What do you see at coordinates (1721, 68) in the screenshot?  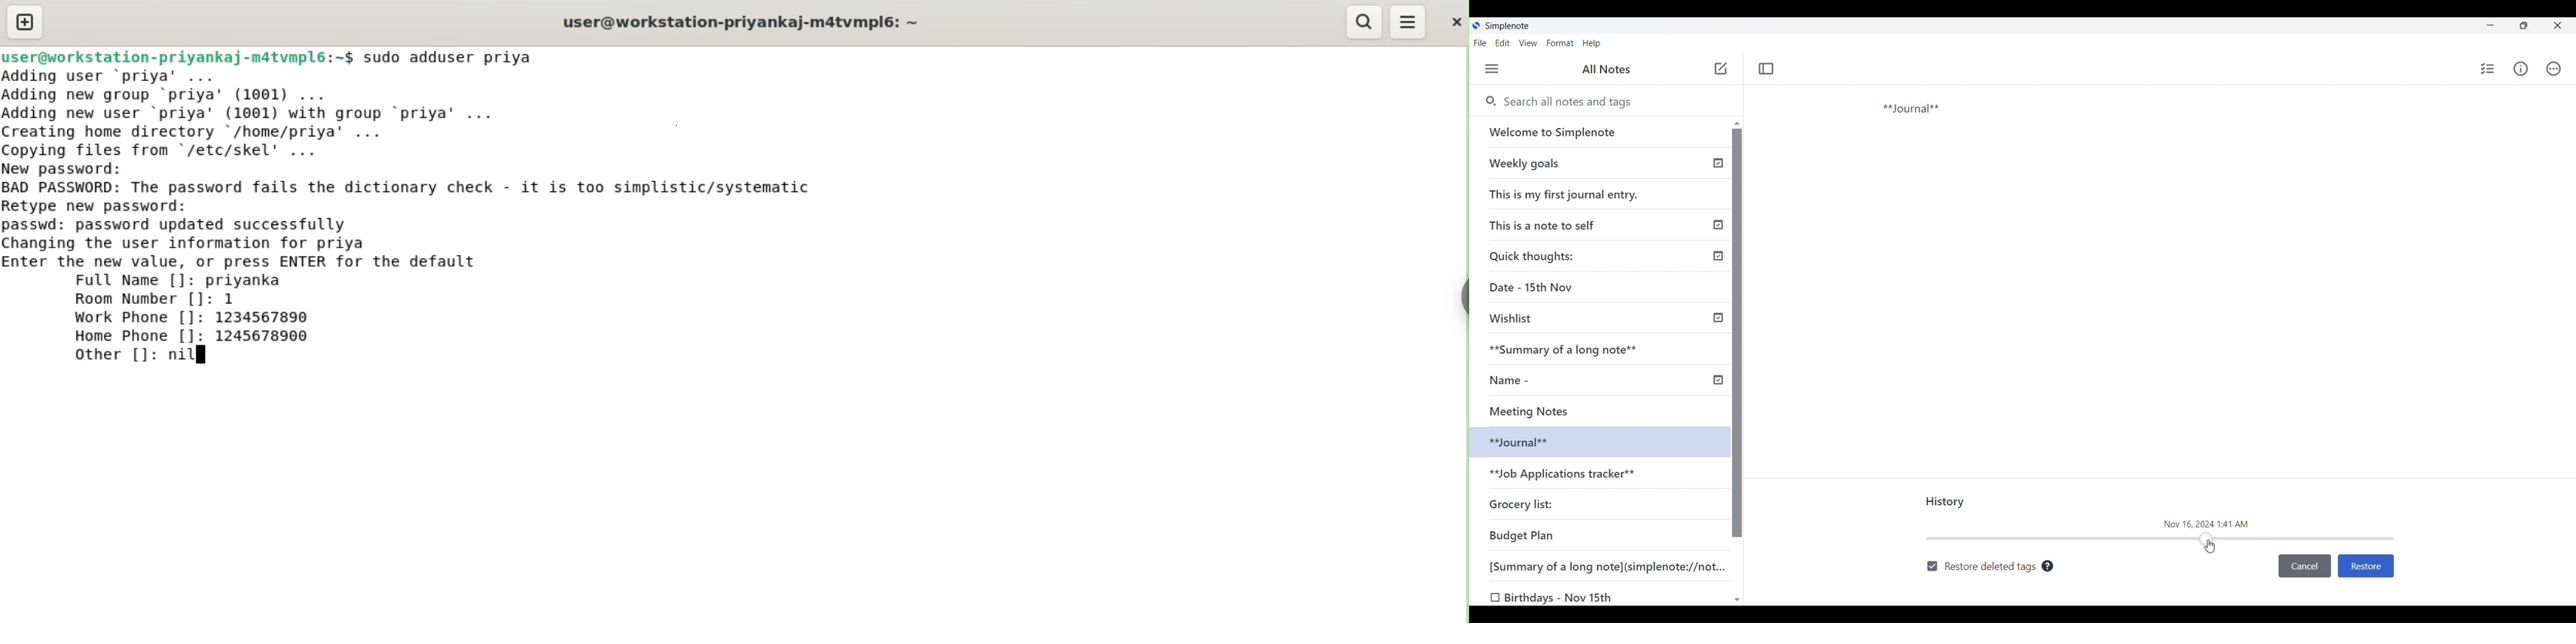 I see `Add new note` at bounding box center [1721, 68].